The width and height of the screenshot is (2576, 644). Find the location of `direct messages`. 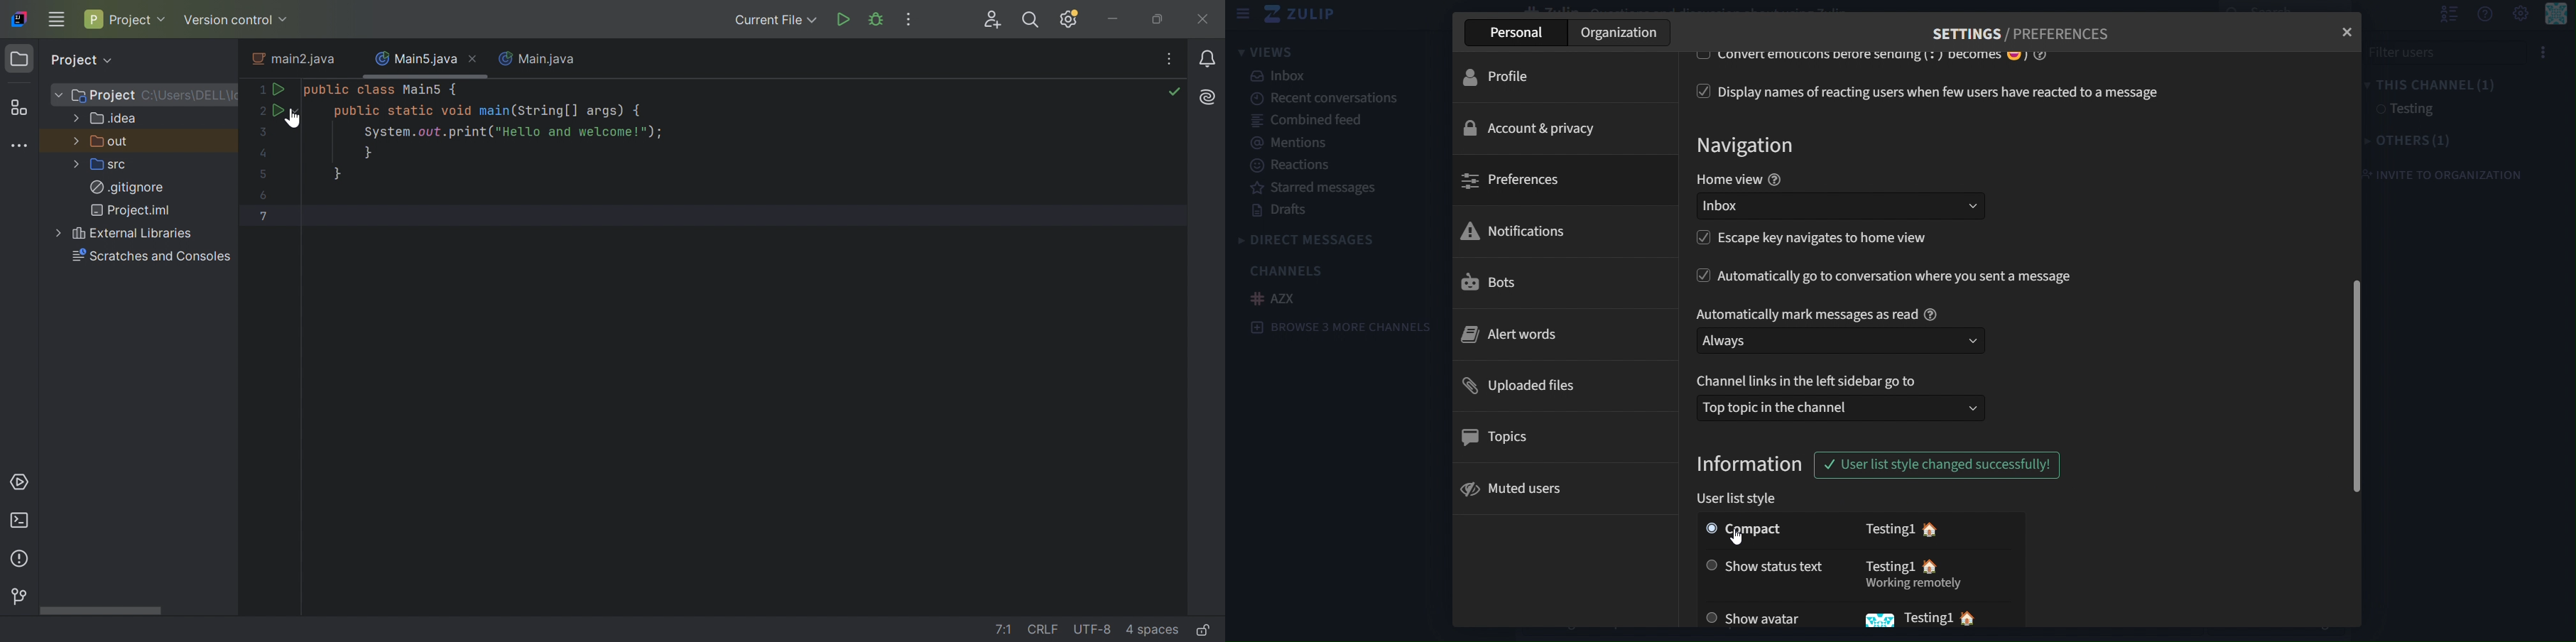

direct messages is located at coordinates (1317, 239).